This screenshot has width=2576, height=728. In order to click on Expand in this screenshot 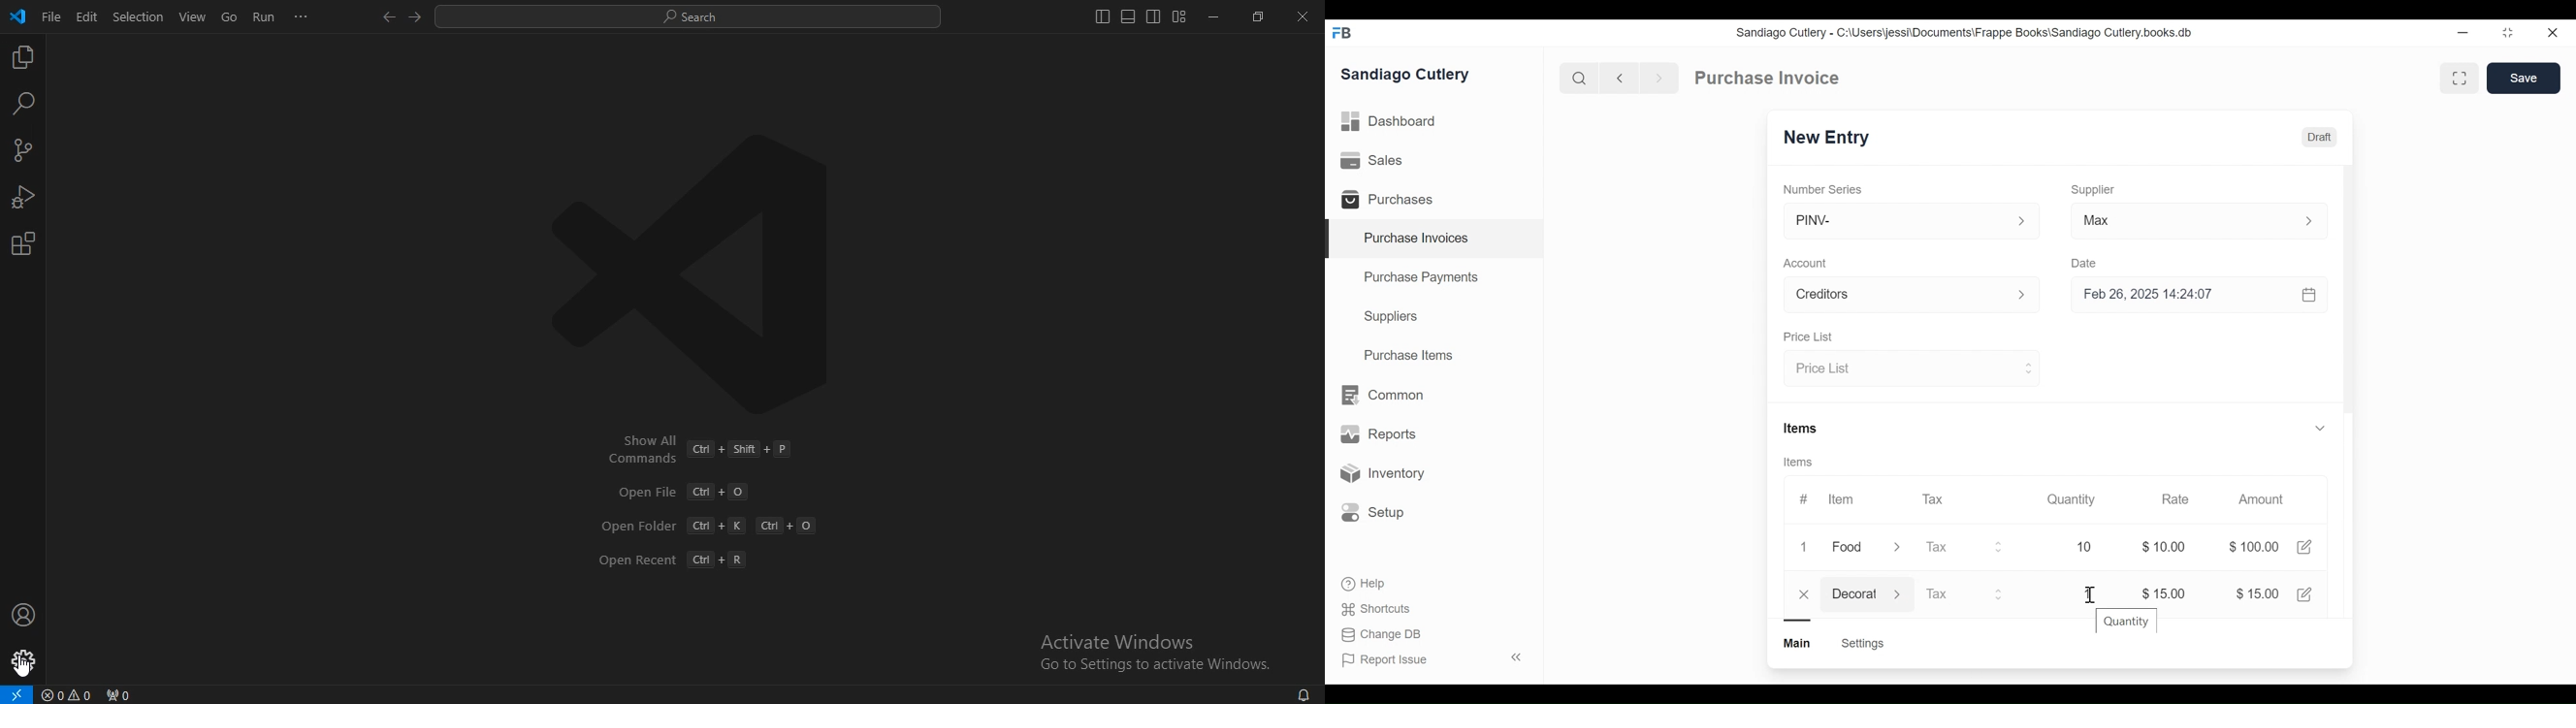, I will do `click(2002, 594)`.